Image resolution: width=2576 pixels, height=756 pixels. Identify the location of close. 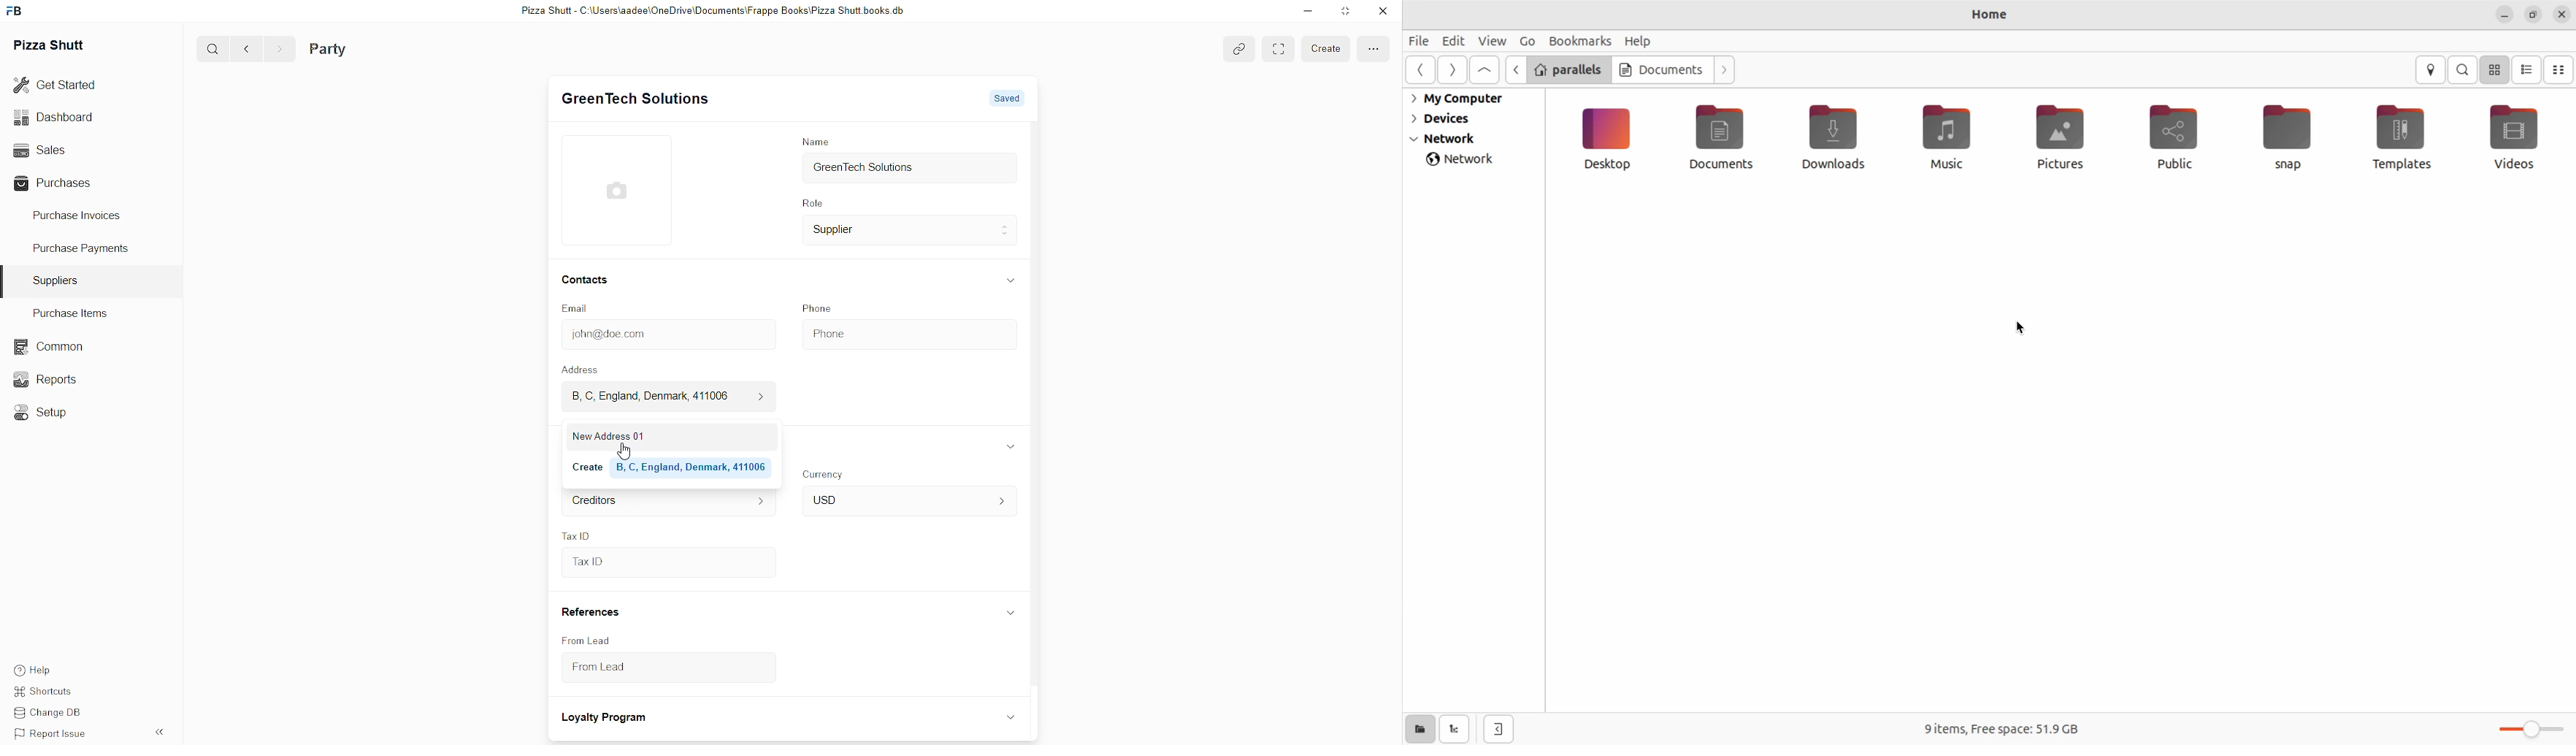
(1381, 11).